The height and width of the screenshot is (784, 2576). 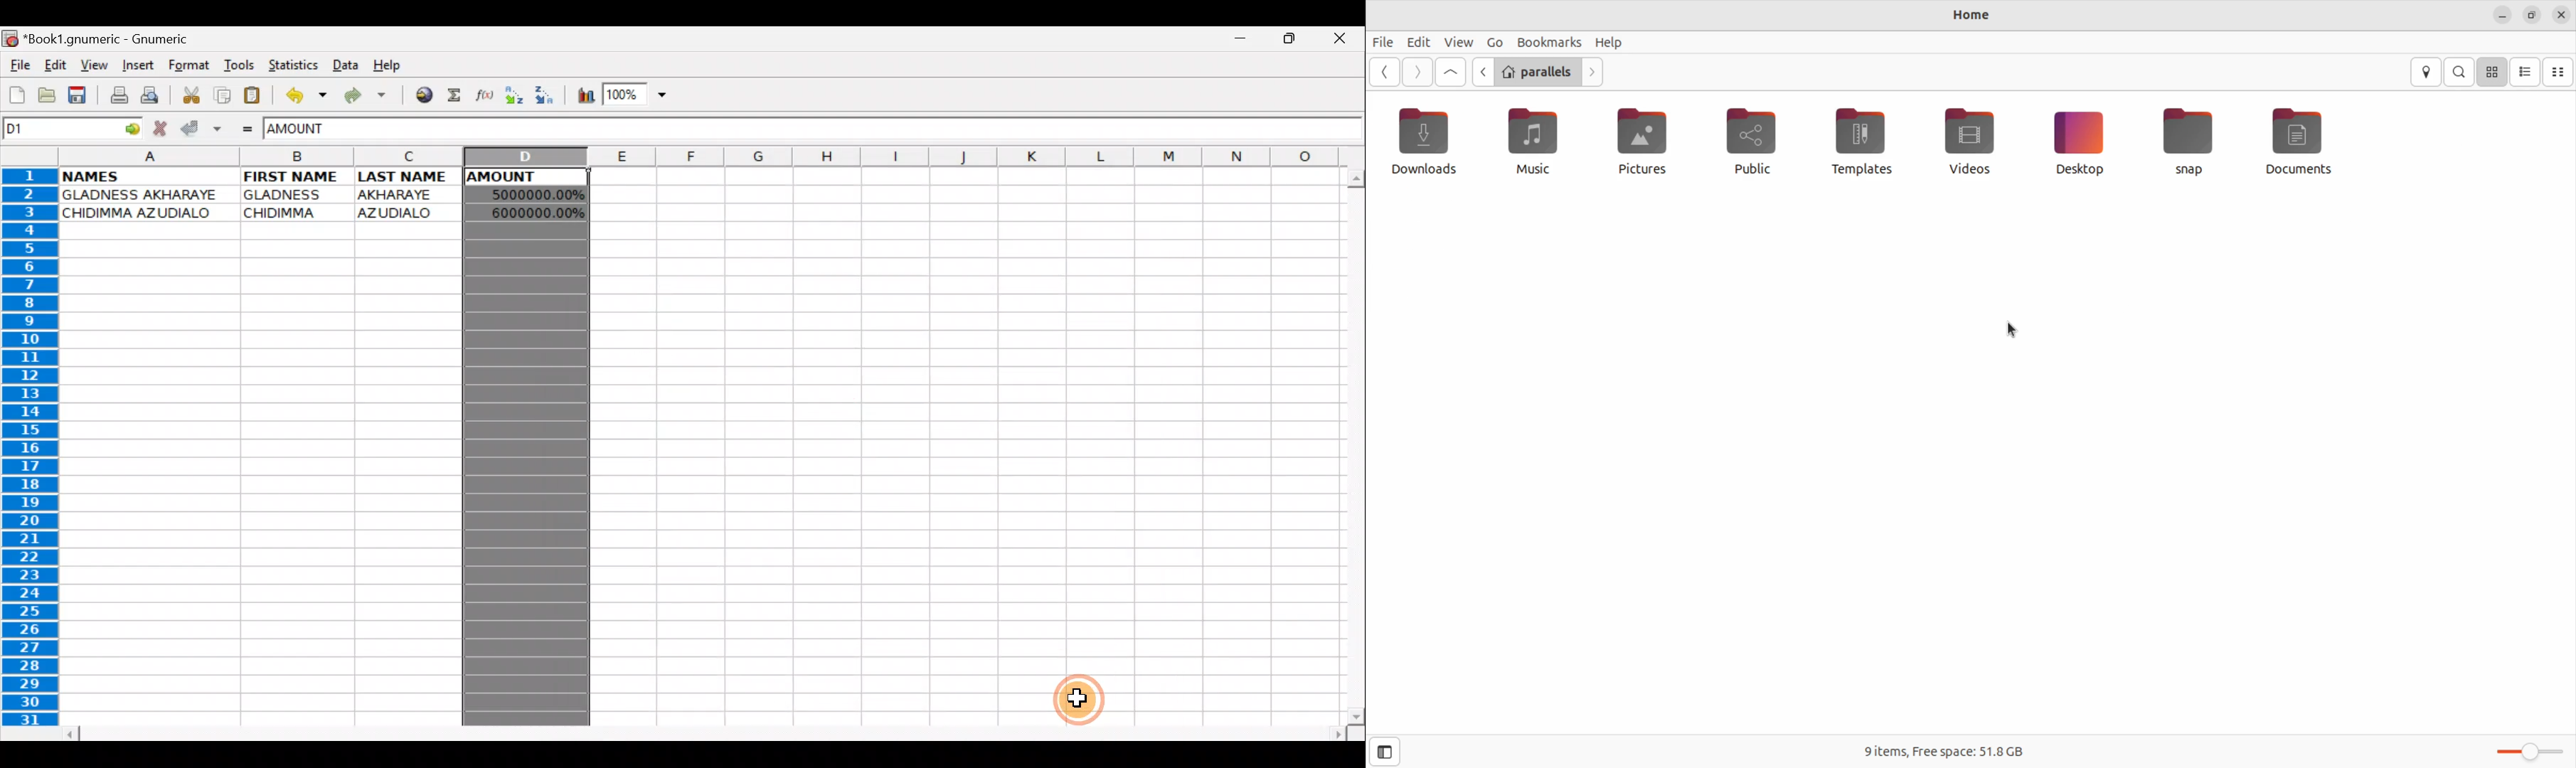 What do you see at coordinates (409, 178) in the screenshot?
I see `LAST NAME` at bounding box center [409, 178].